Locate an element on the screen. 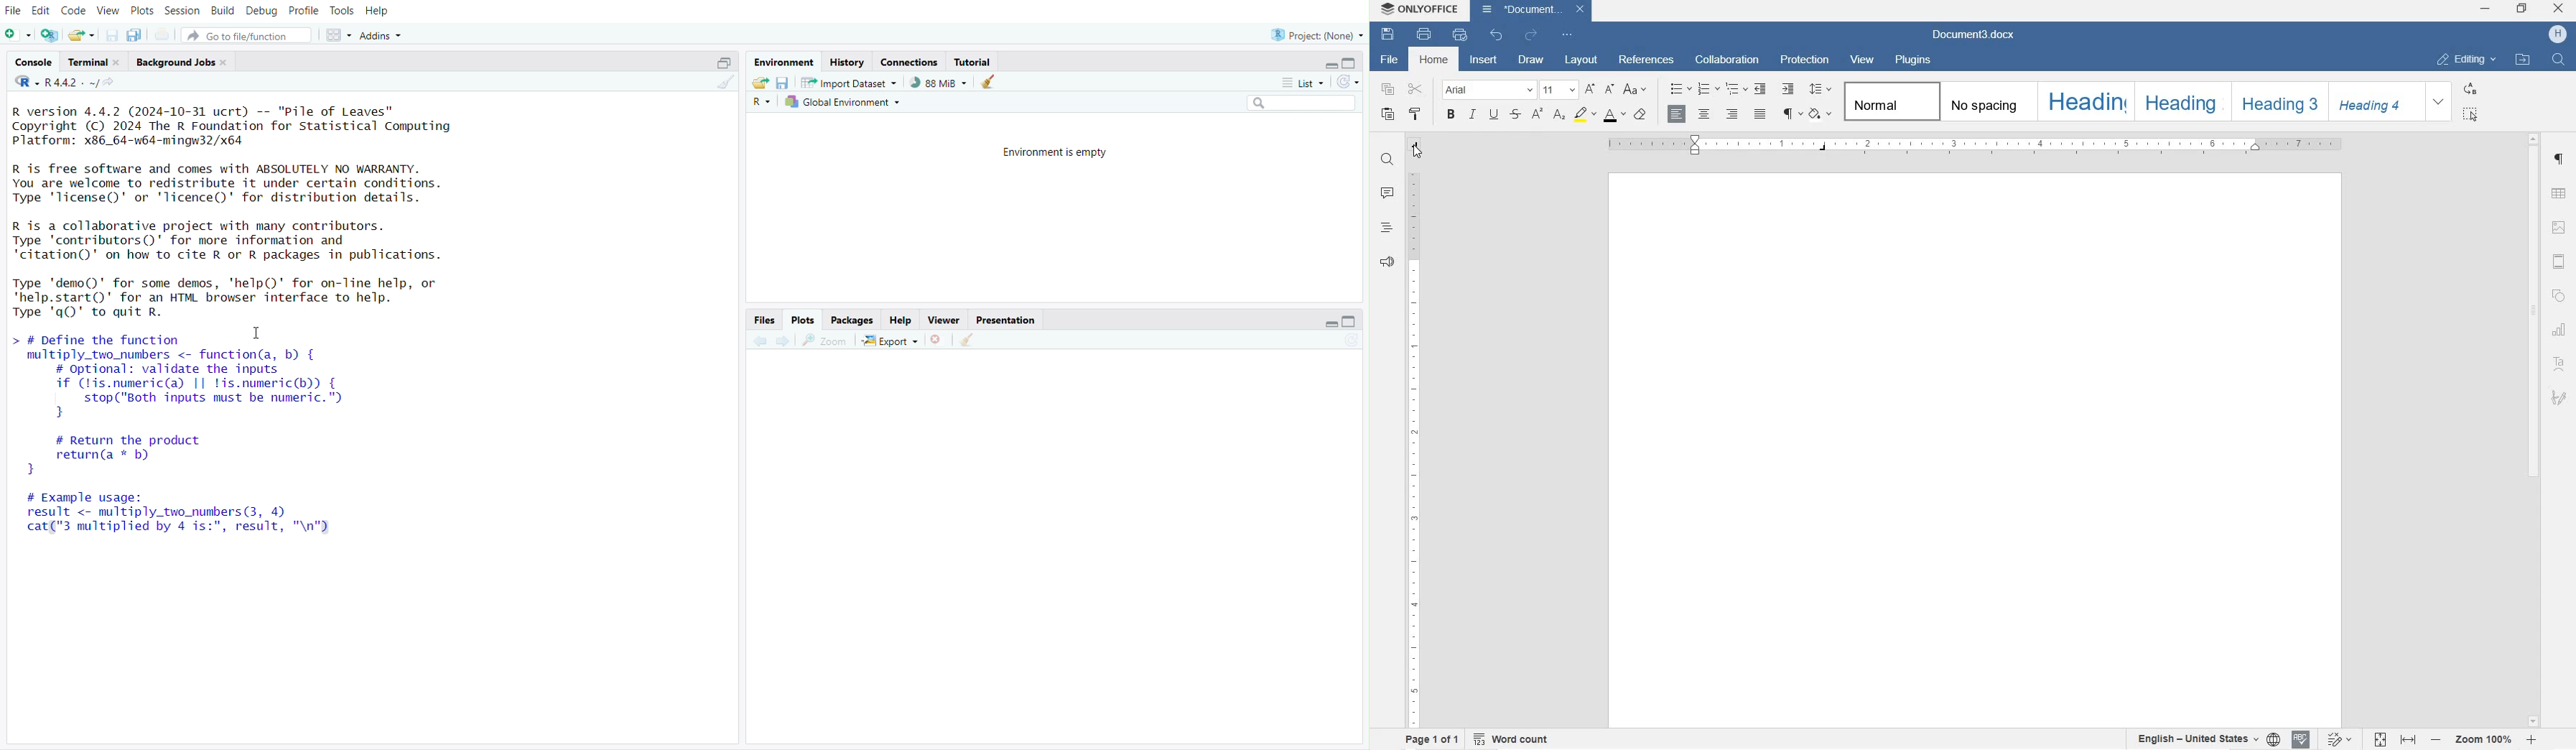 The image size is (2576, 756). Import Dataset is located at coordinates (848, 81).